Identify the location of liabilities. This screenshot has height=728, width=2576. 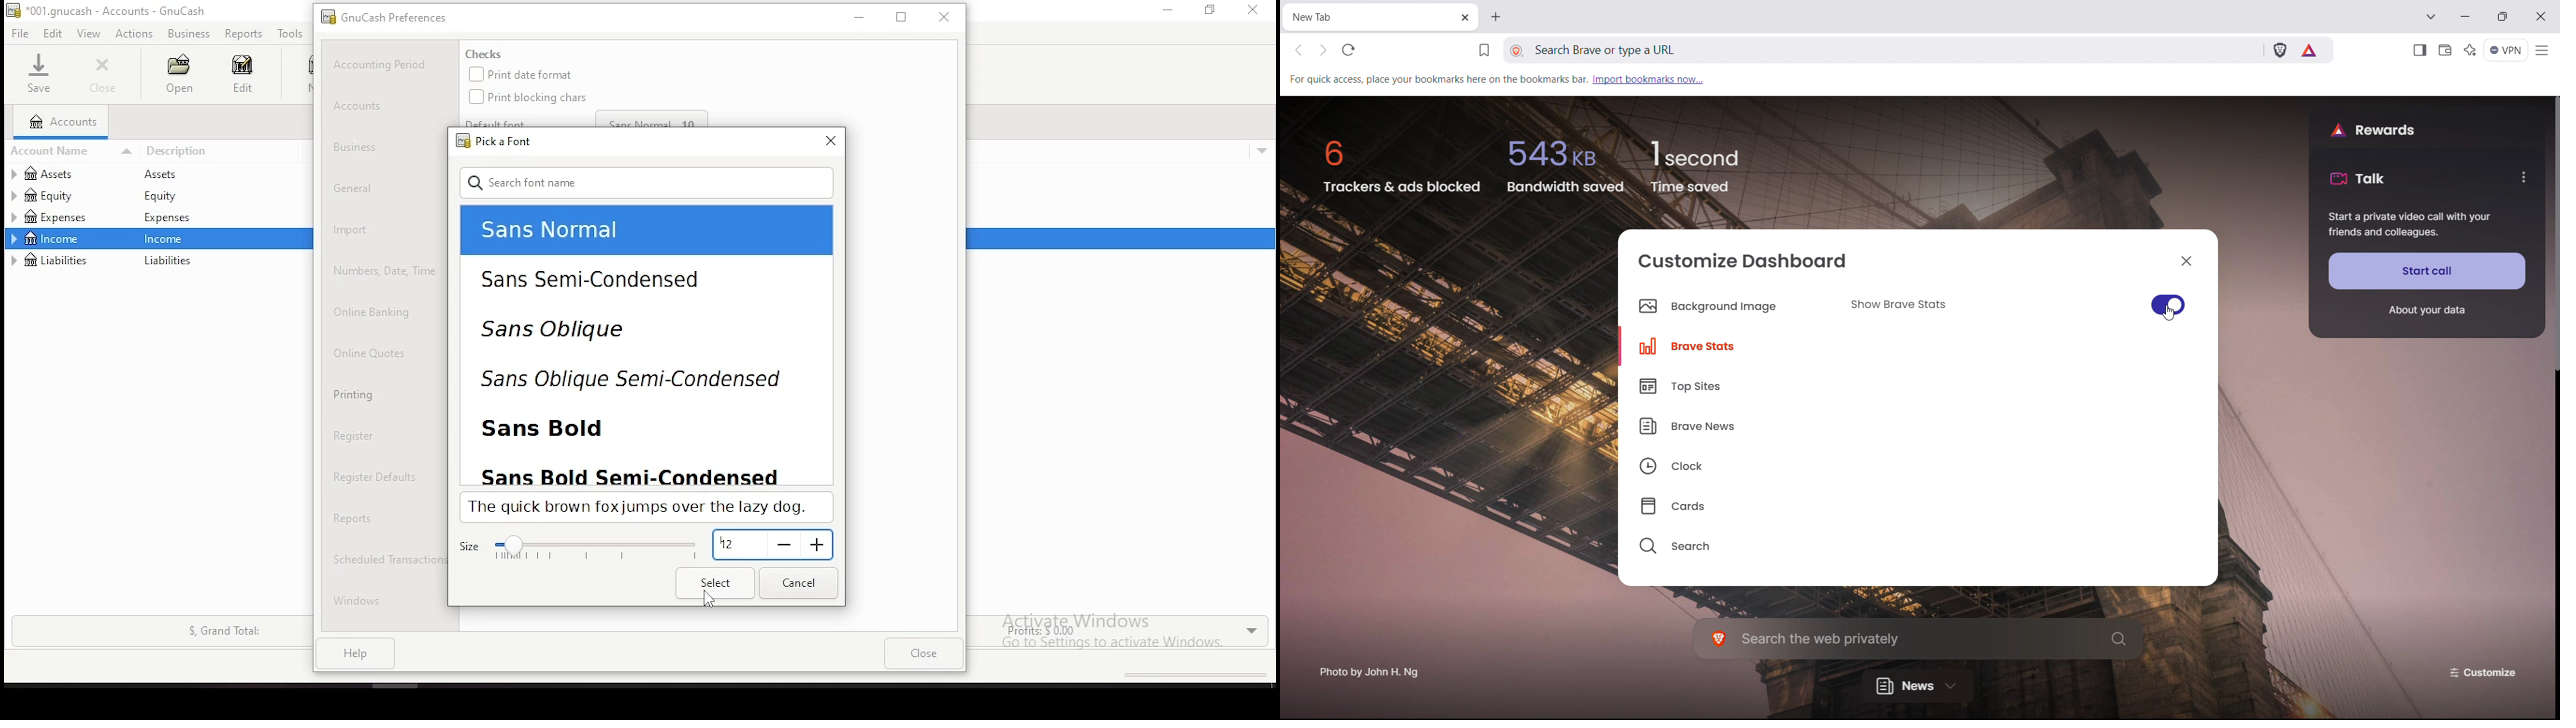
(168, 262).